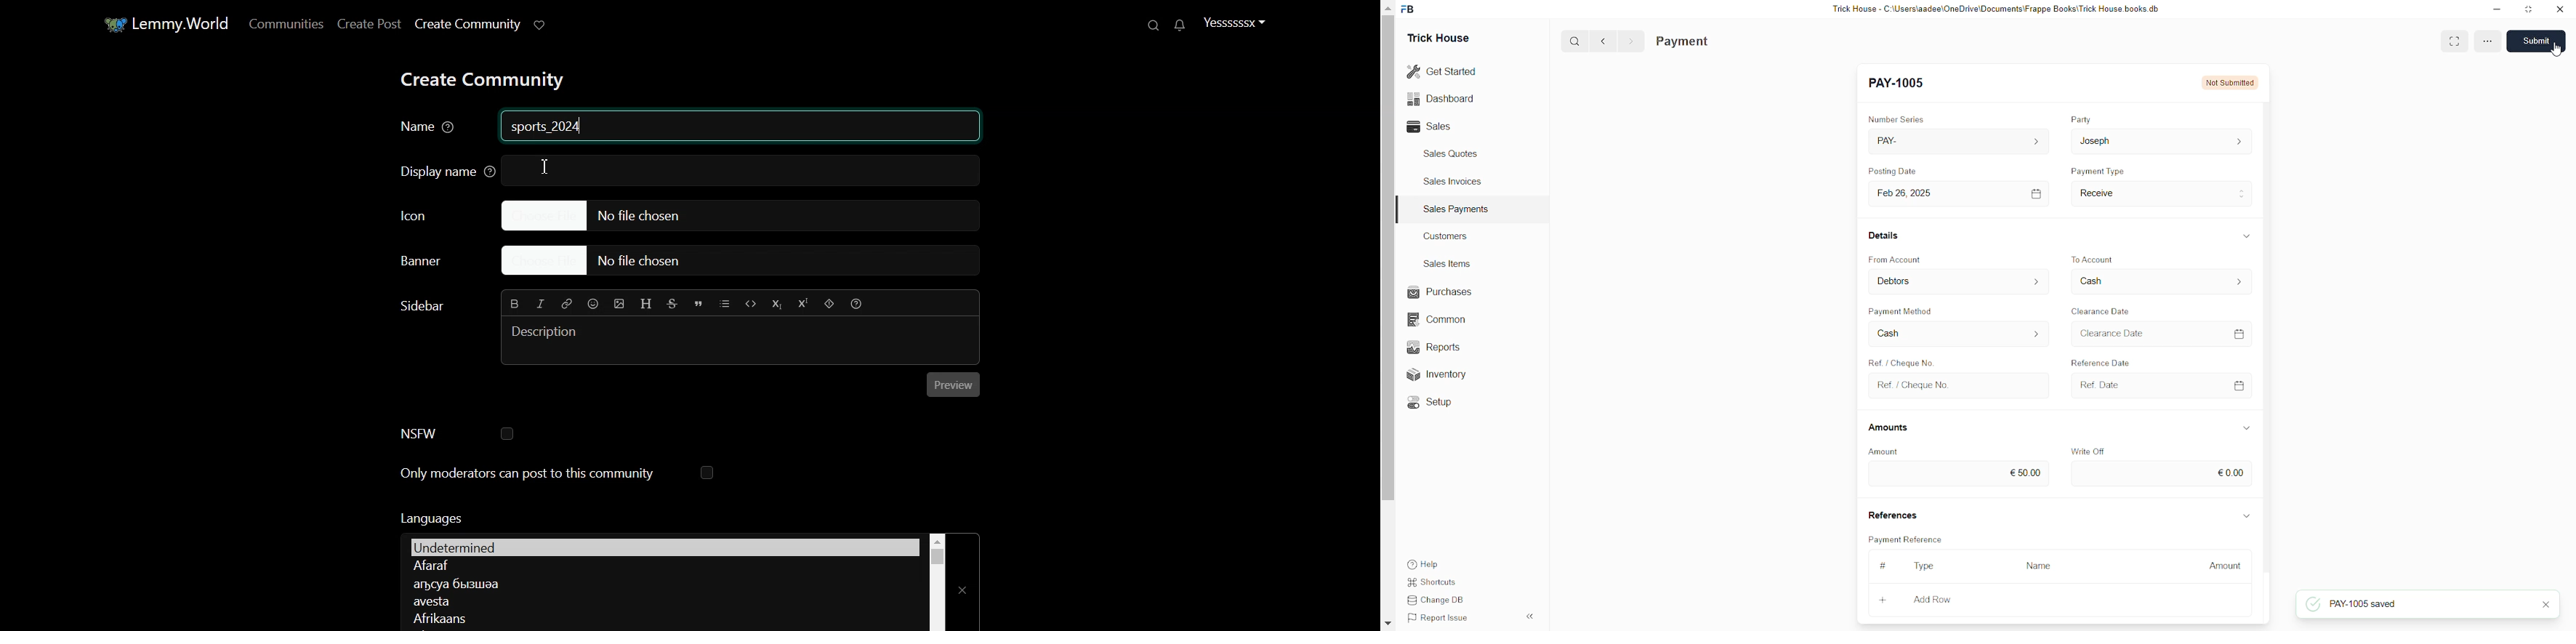 Image resolution: width=2576 pixels, height=644 pixels. I want to click on Shortcuts, so click(1437, 580).